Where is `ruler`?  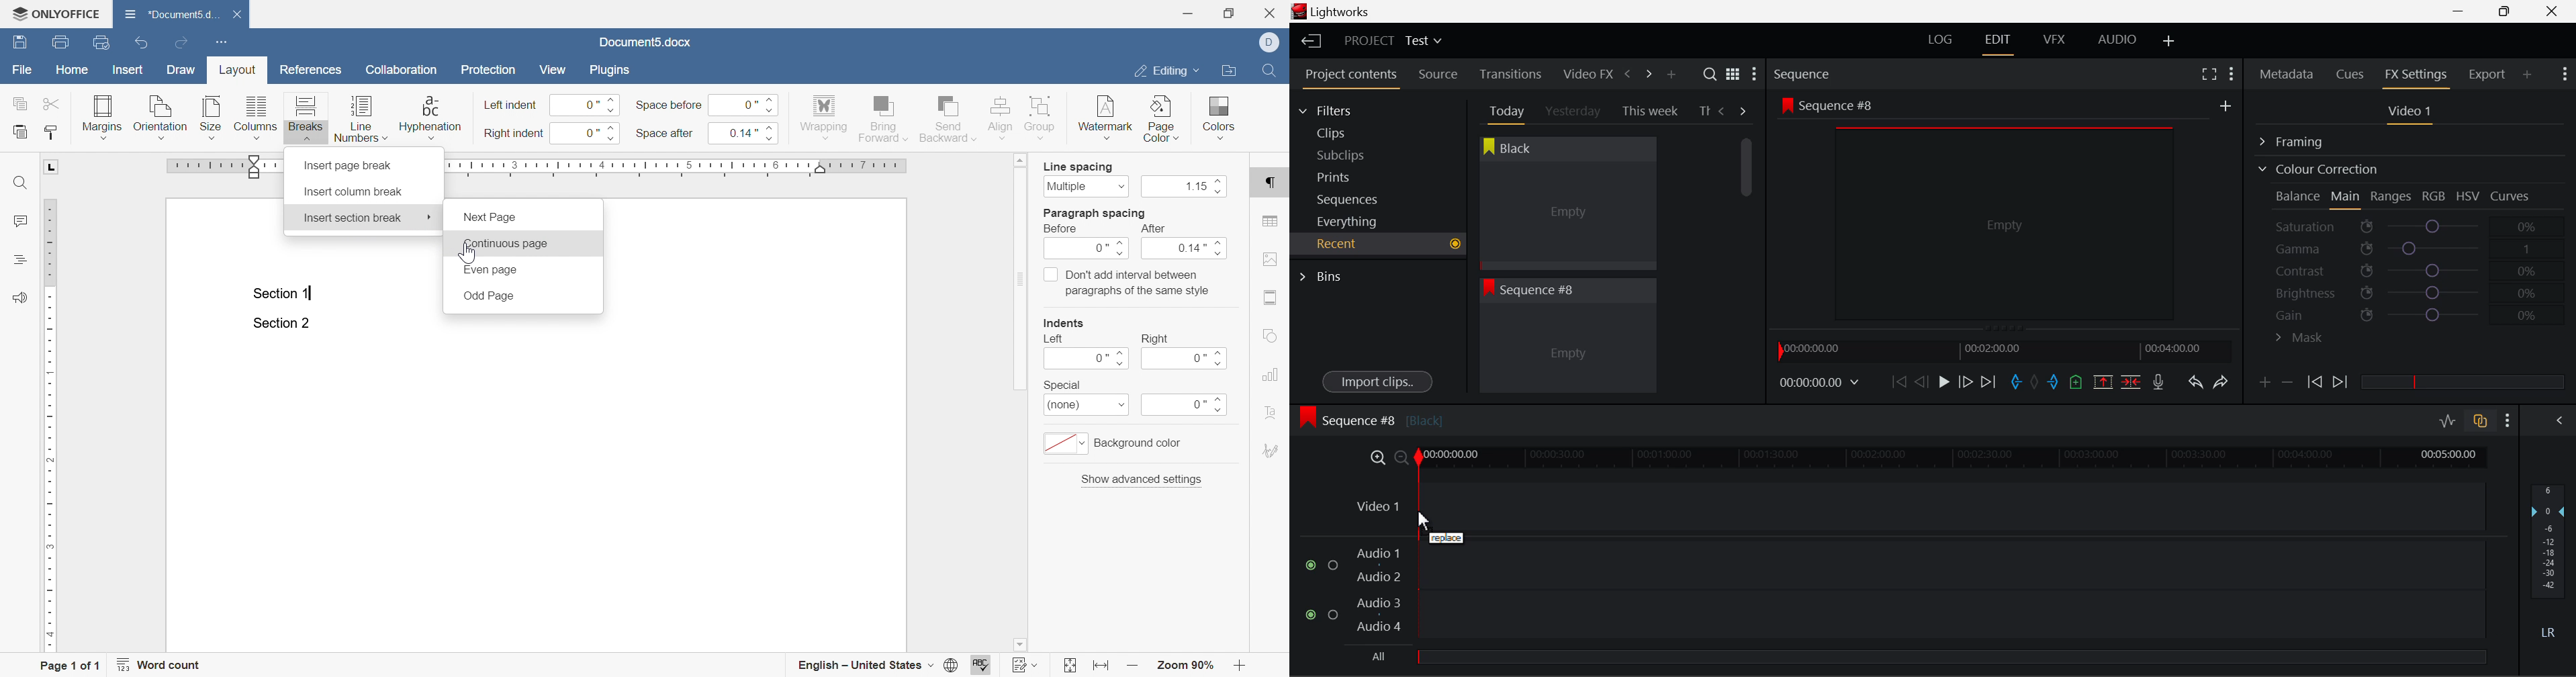 ruler is located at coordinates (51, 426).